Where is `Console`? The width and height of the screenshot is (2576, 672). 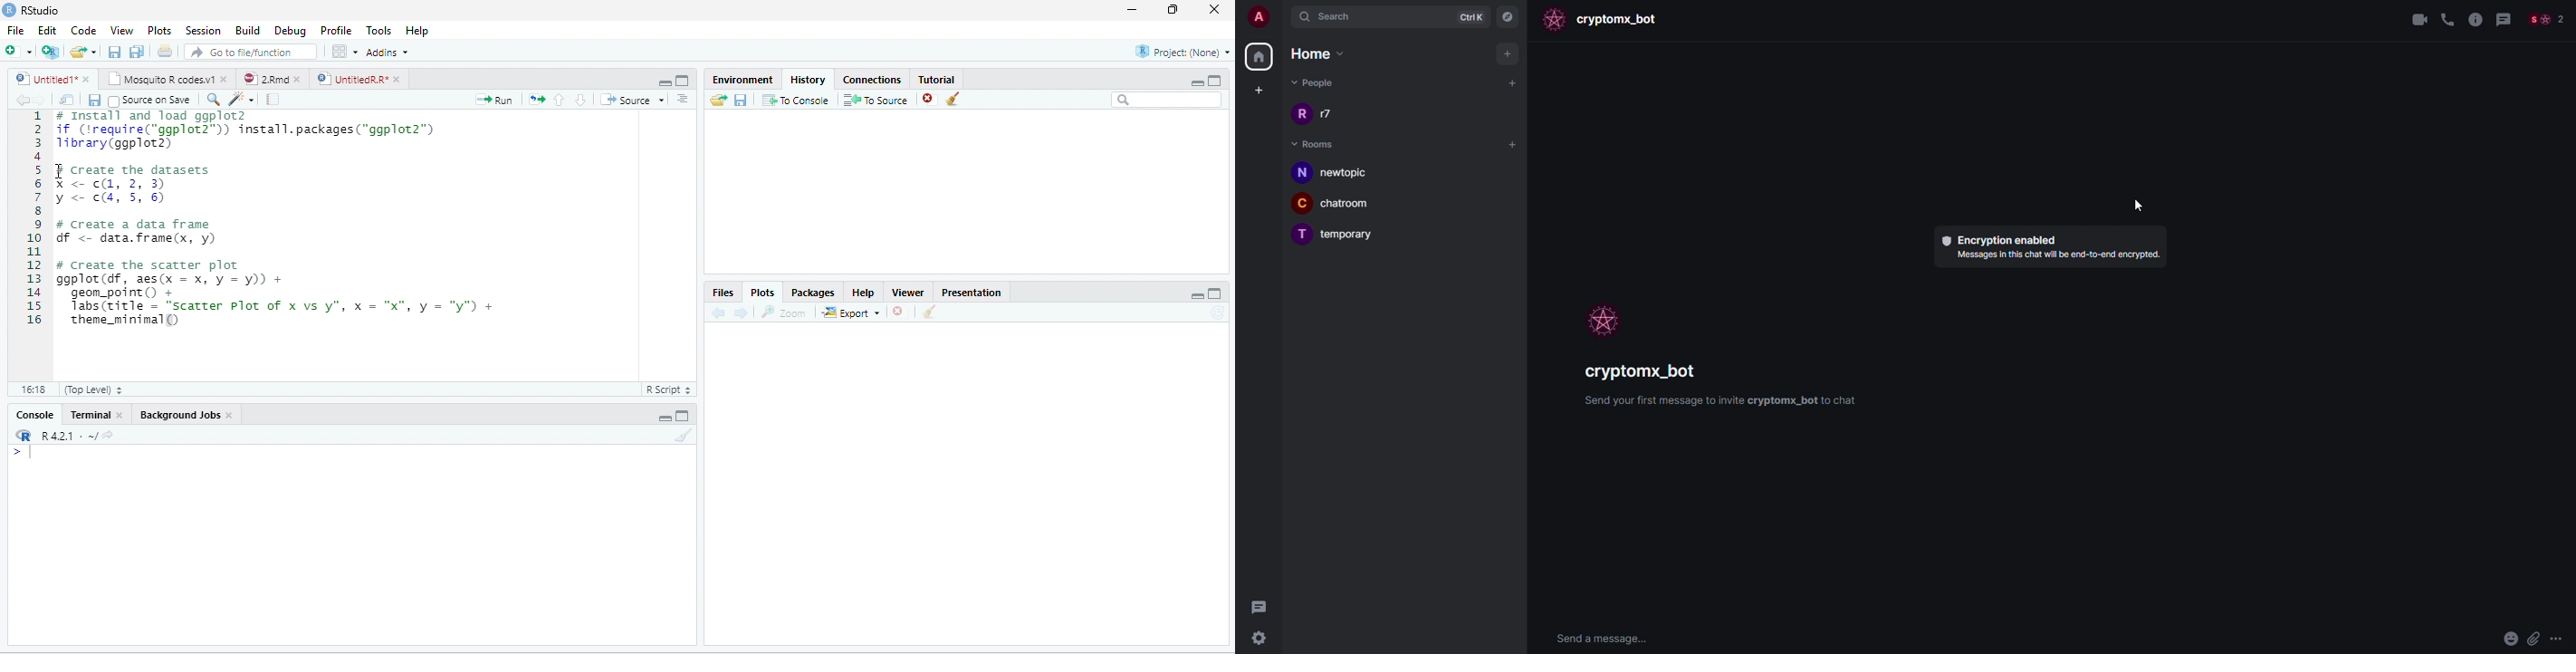
Console is located at coordinates (34, 415).